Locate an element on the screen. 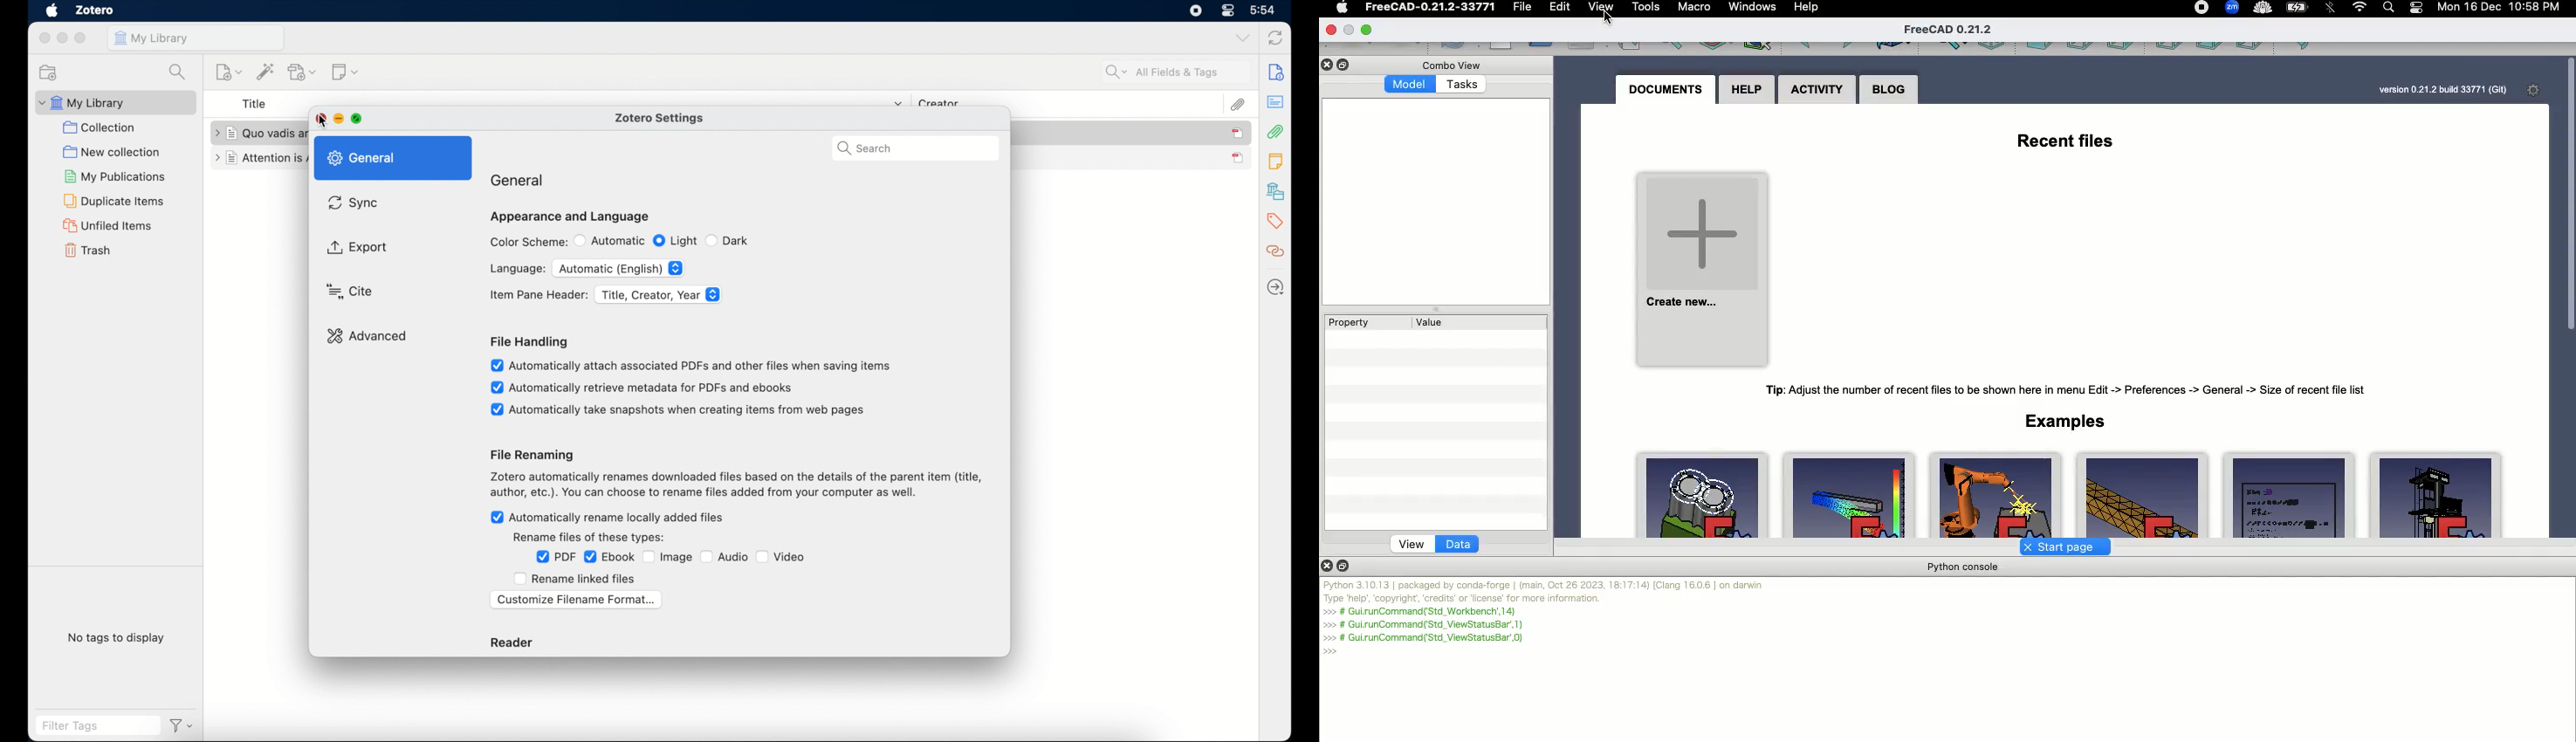 Image resolution: width=2576 pixels, height=756 pixels. Zoom - extension is located at coordinates (2231, 9).